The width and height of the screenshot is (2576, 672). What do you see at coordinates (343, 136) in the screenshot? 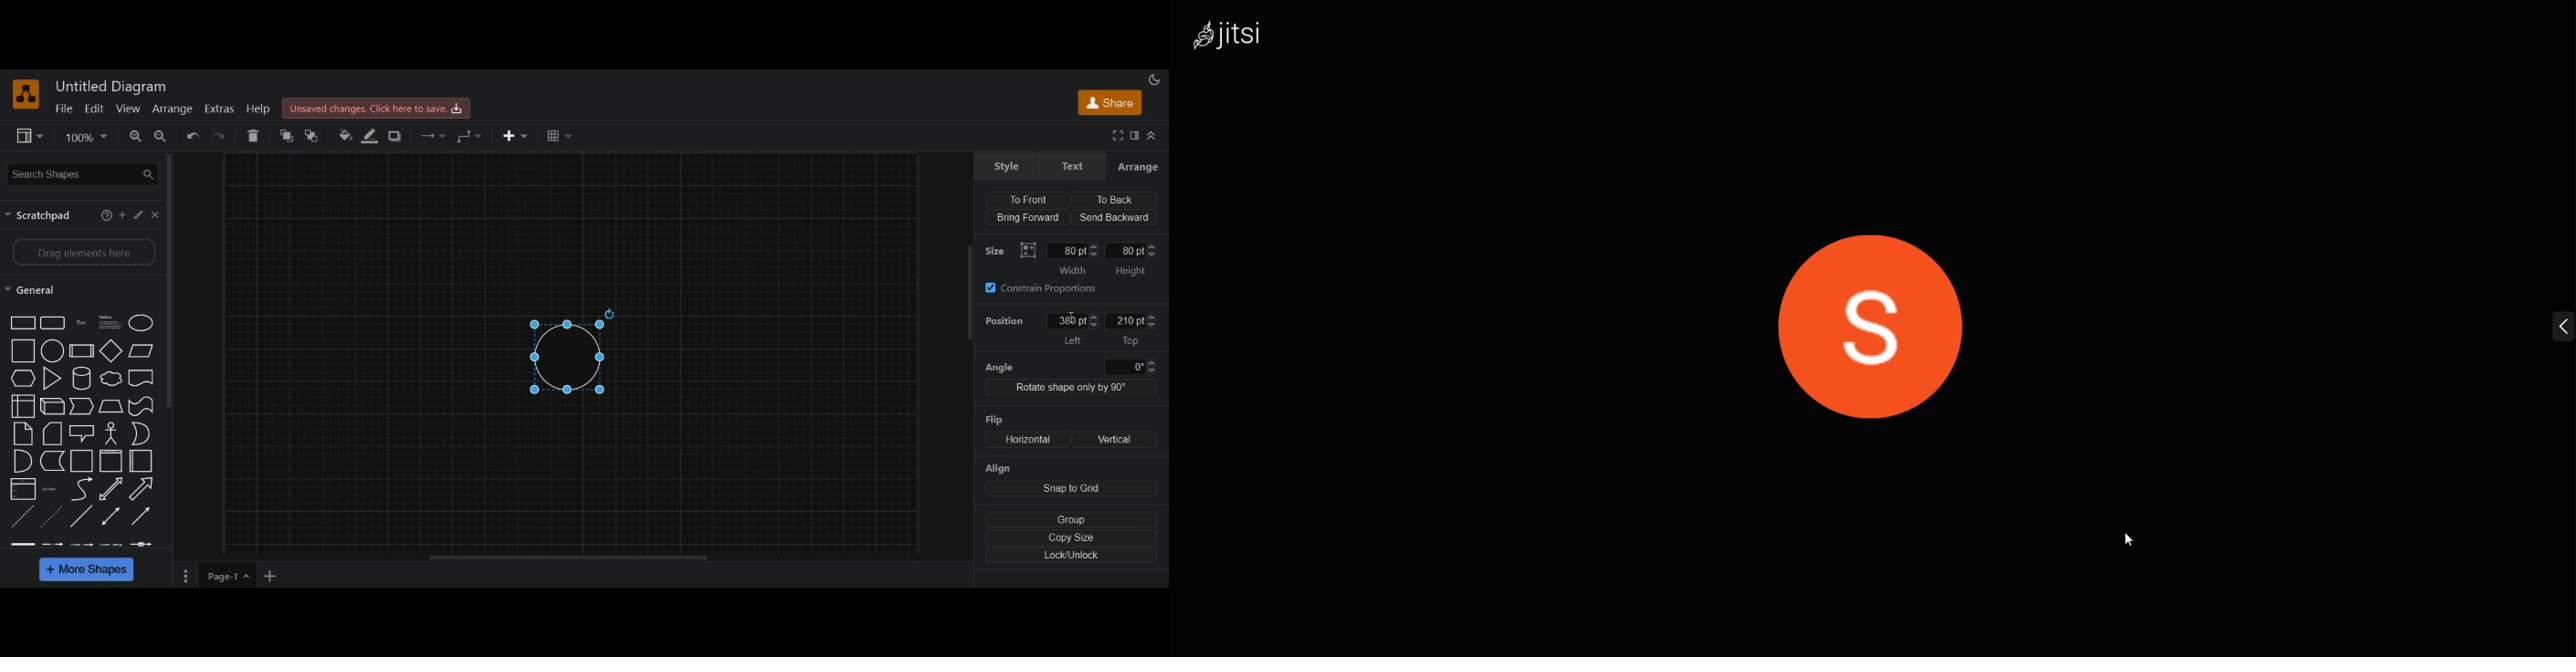
I see `fill color` at bounding box center [343, 136].